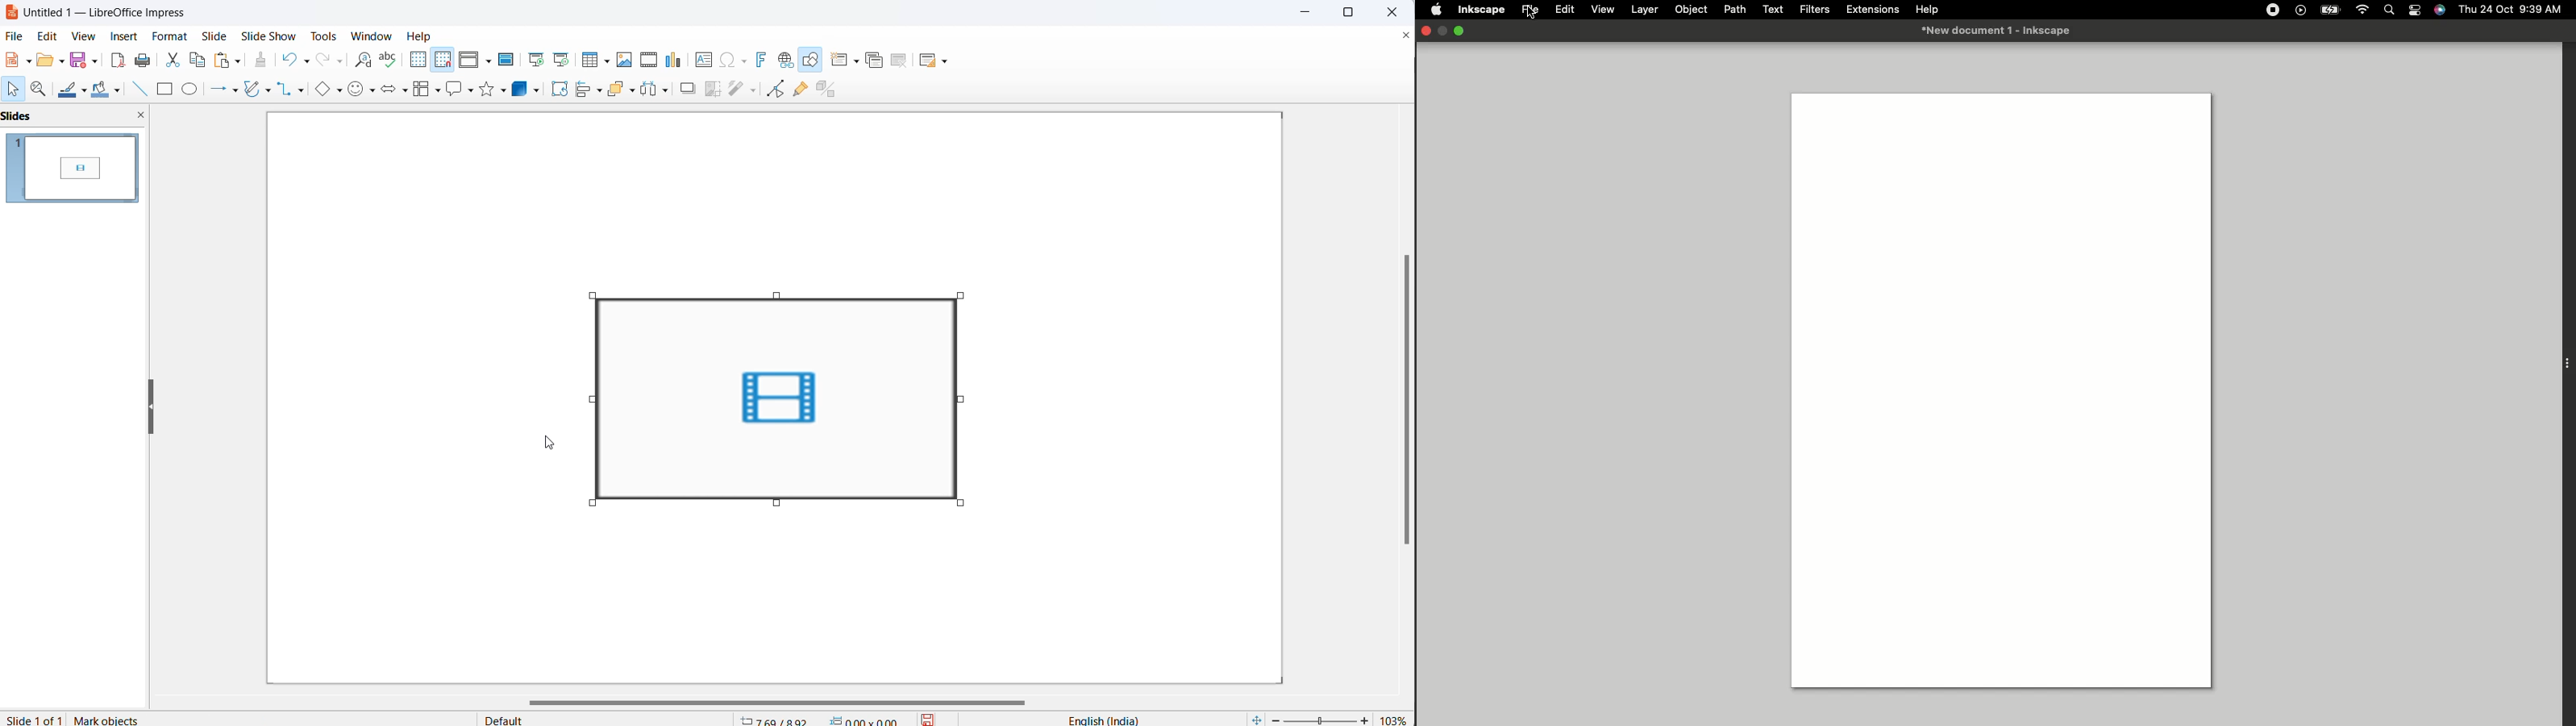 The height and width of the screenshot is (728, 2576). I want to click on curve and polygons, so click(253, 88).